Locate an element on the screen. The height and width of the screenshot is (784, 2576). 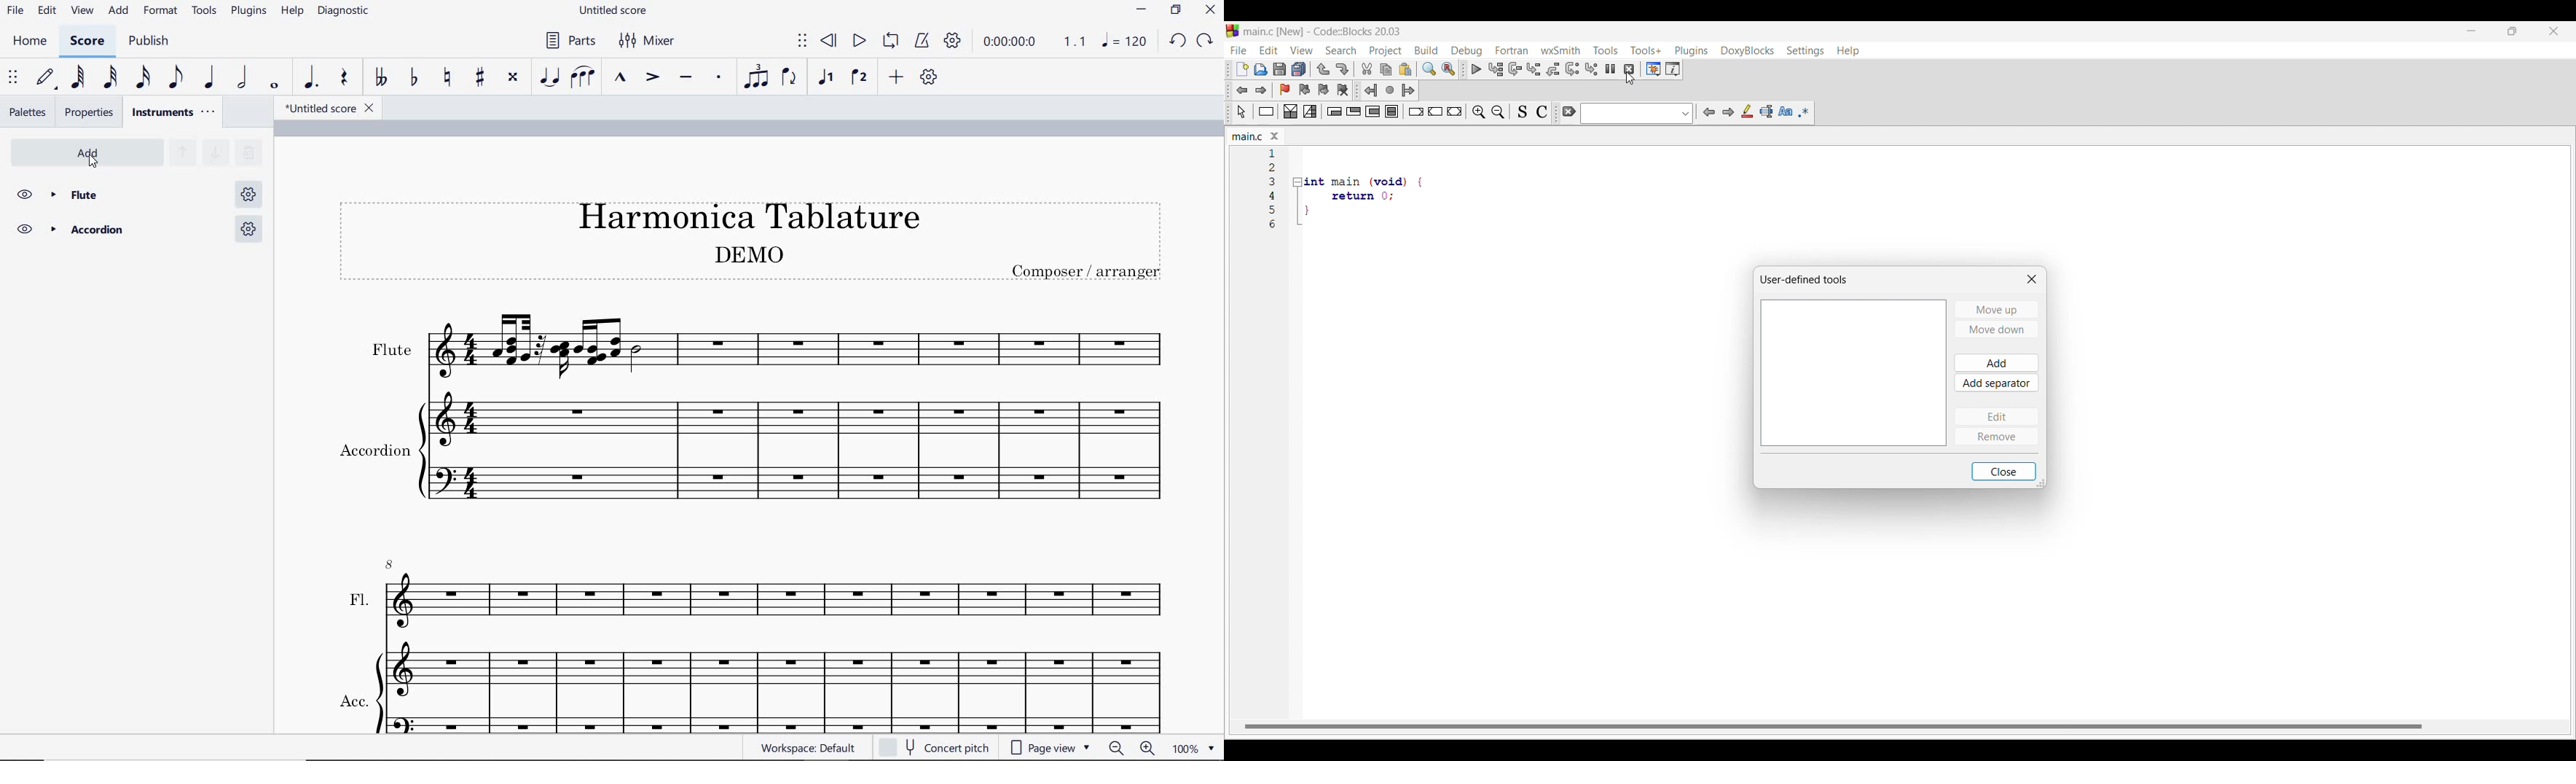
New file is located at coordinates (1242, 69).